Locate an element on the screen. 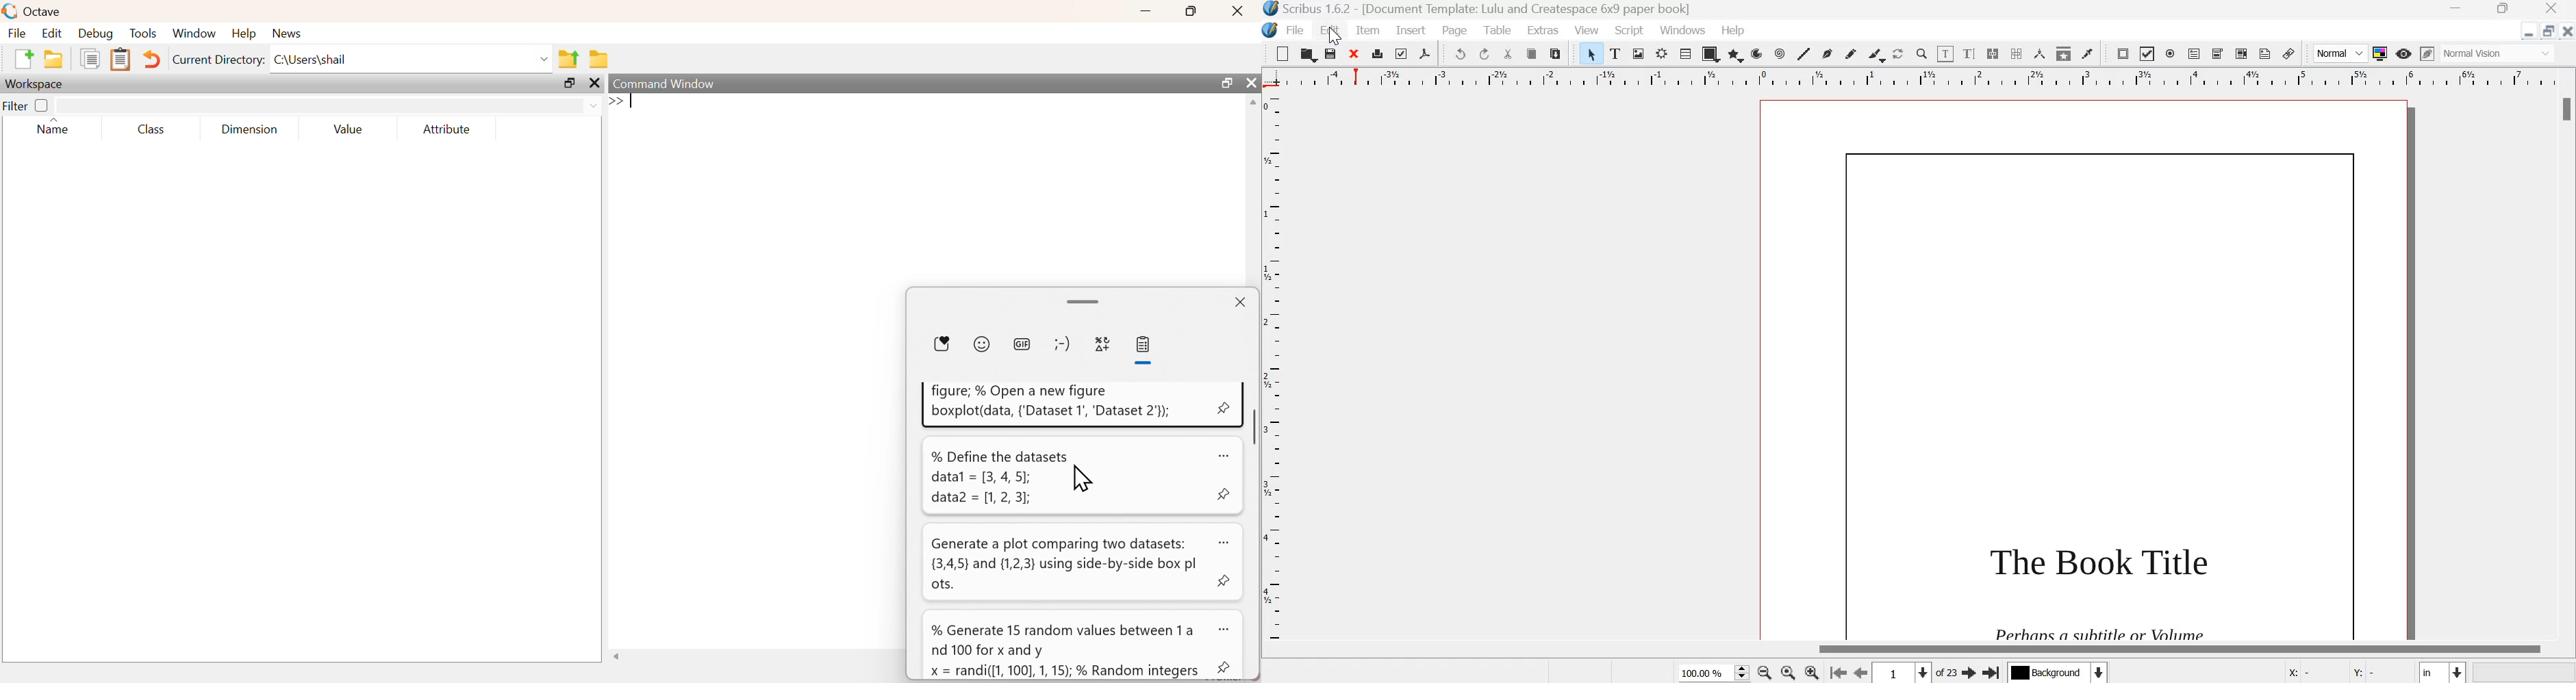  Workspace is located at coordinates (36, 84).